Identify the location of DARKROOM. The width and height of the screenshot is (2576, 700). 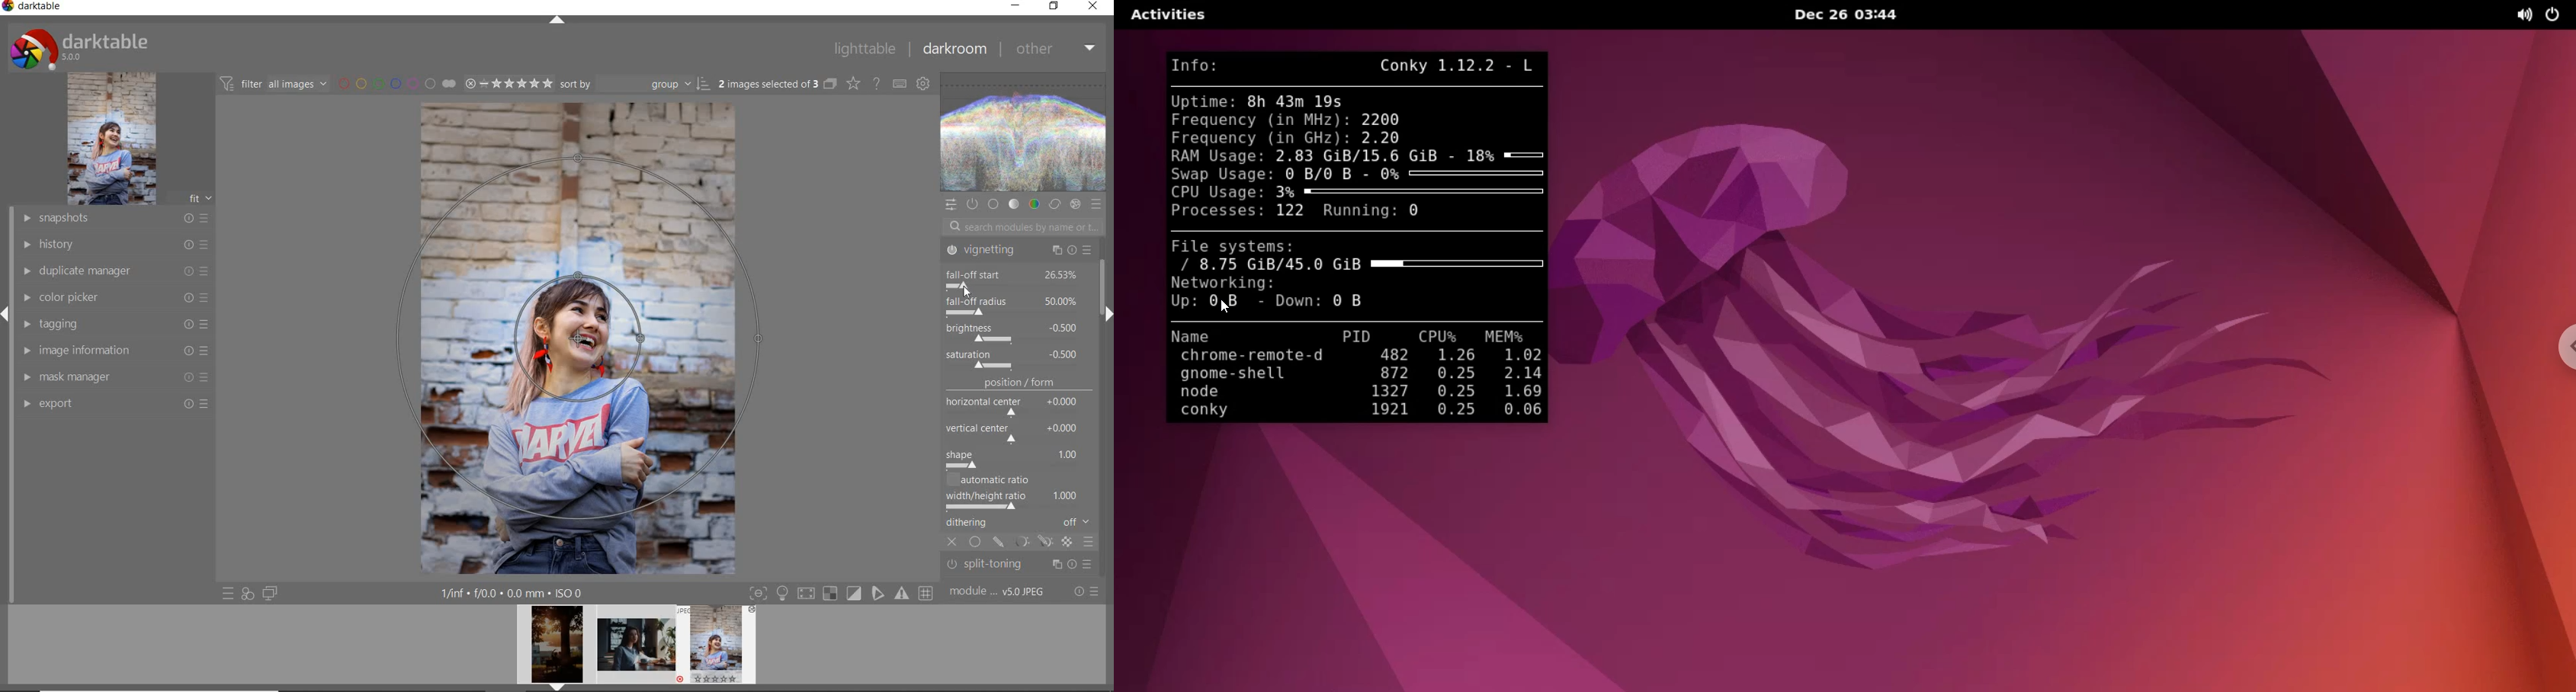
(954, 49).